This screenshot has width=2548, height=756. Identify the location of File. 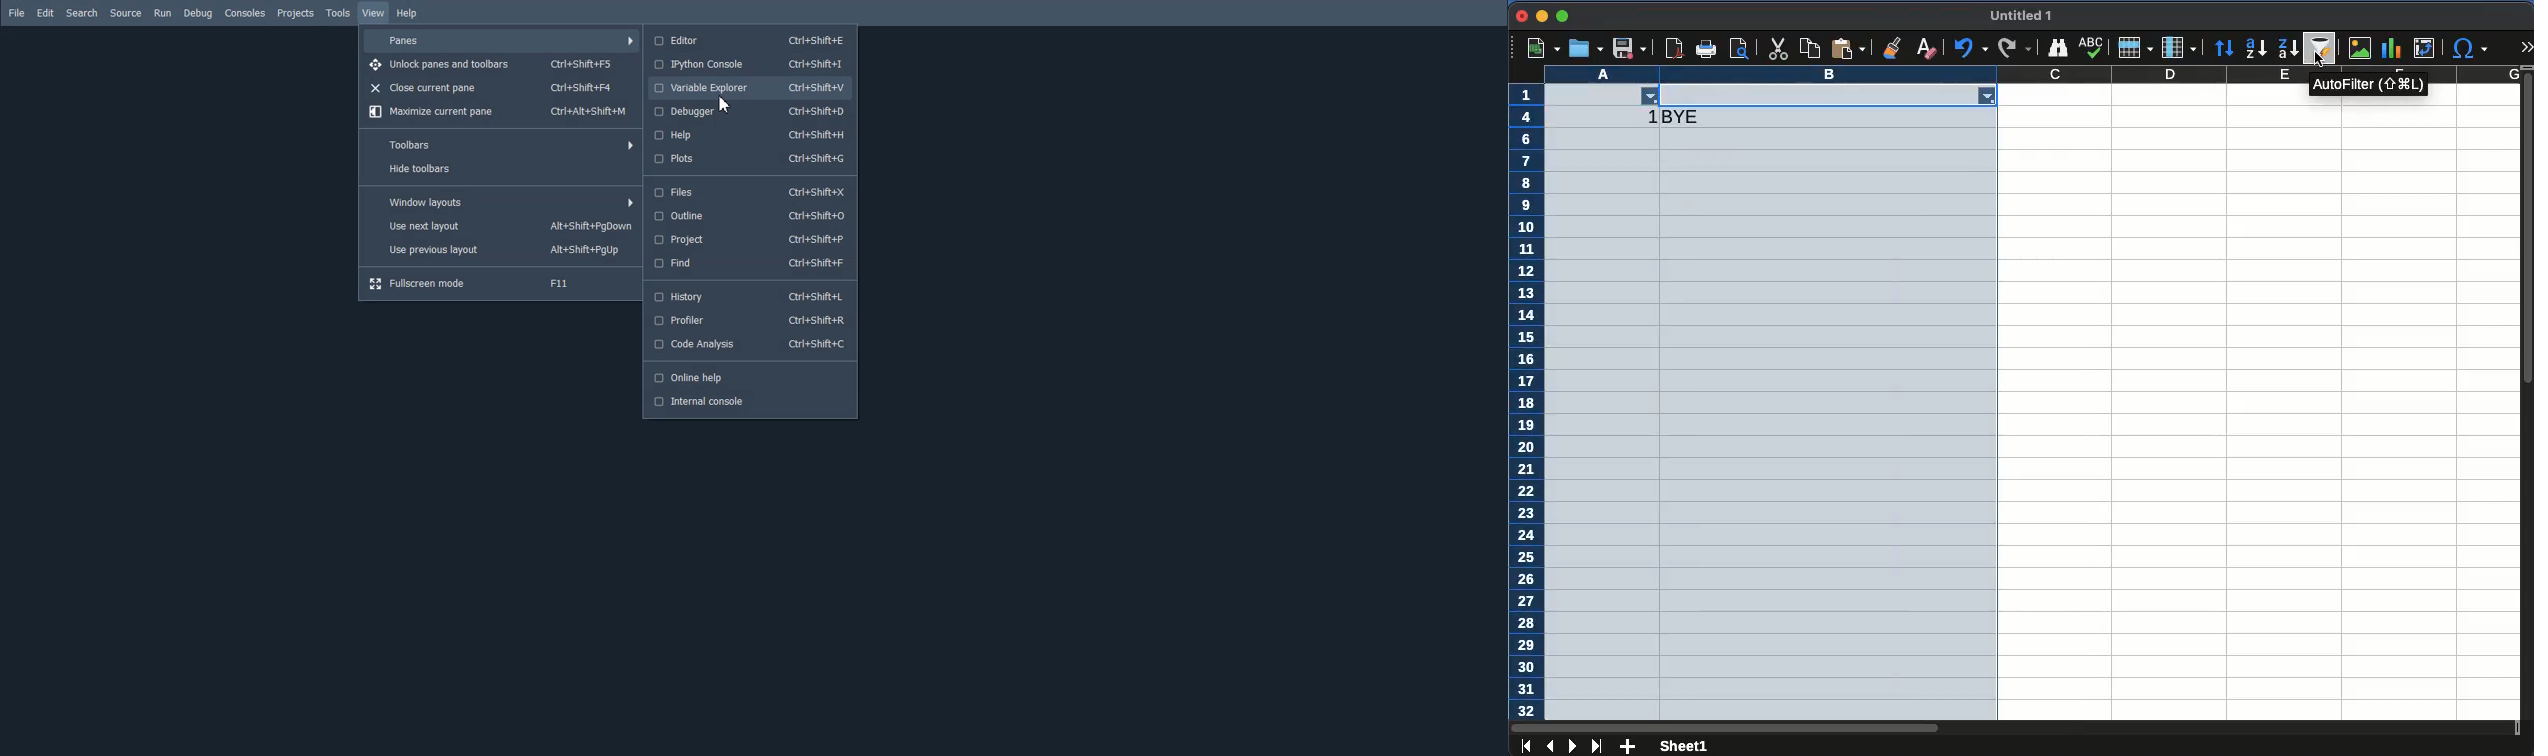
(16, 13).